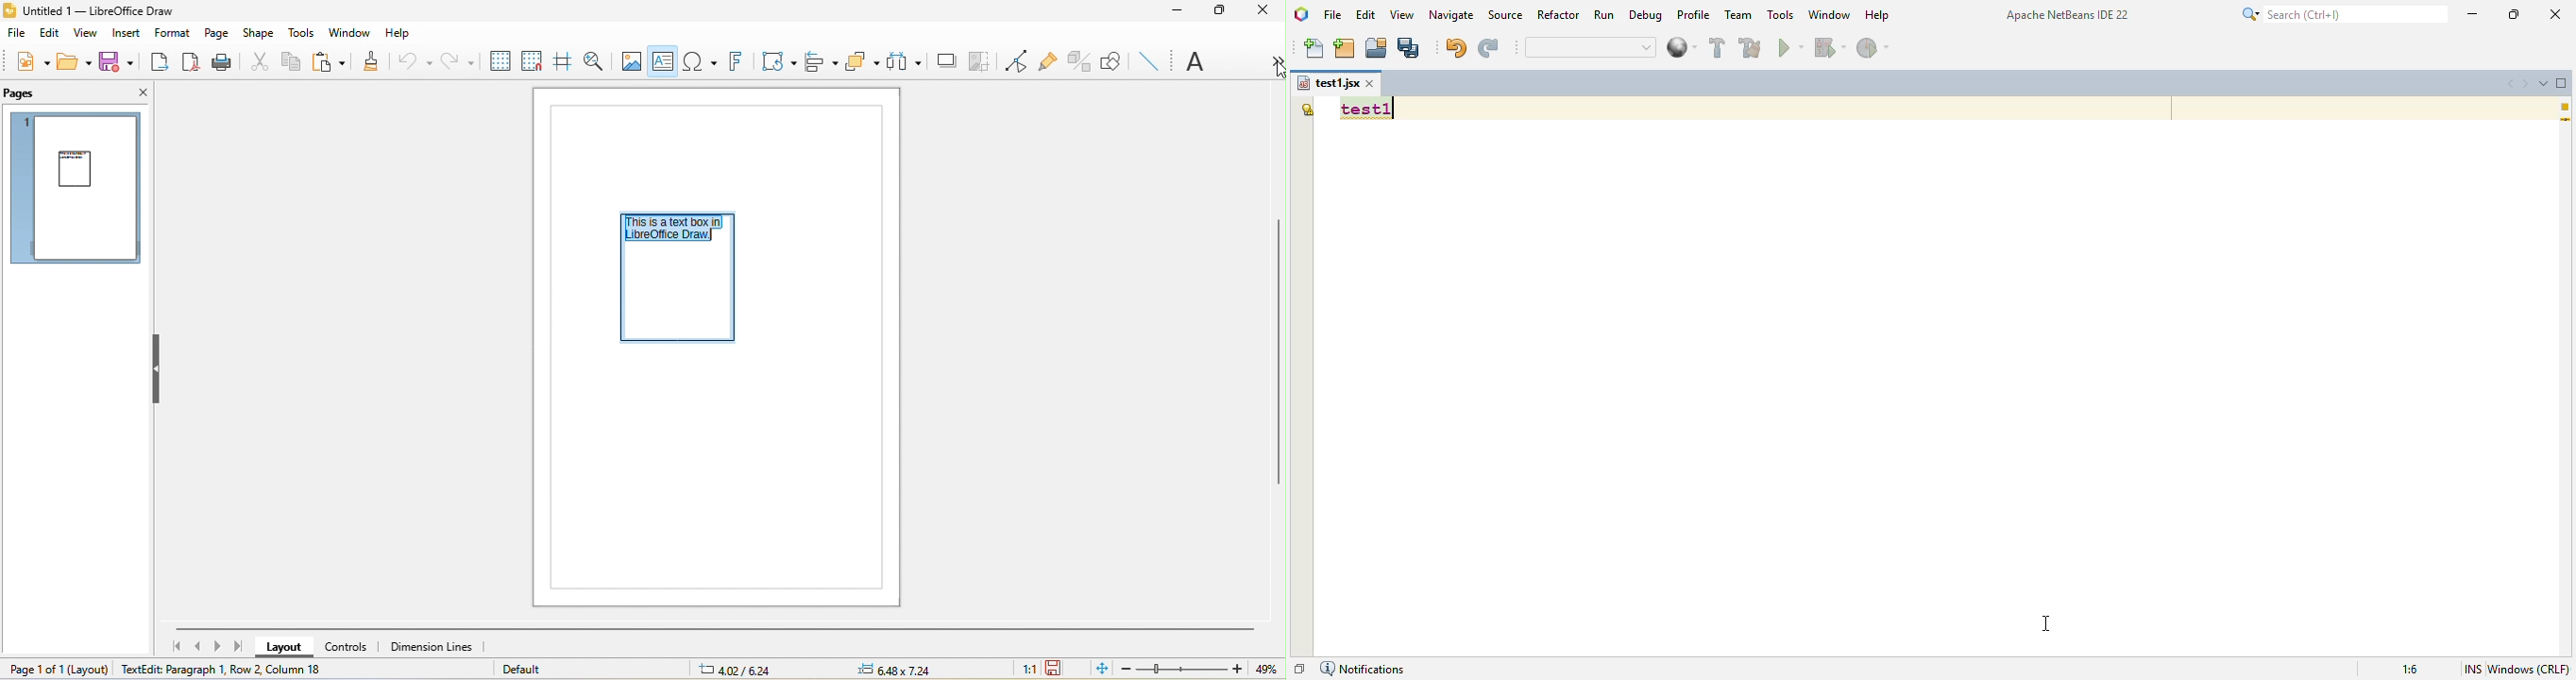 The height and width of the screenshot is (700, 2576). Describe the element at coordinates (50, 34) in the screenshot. I see `edit` at that location.